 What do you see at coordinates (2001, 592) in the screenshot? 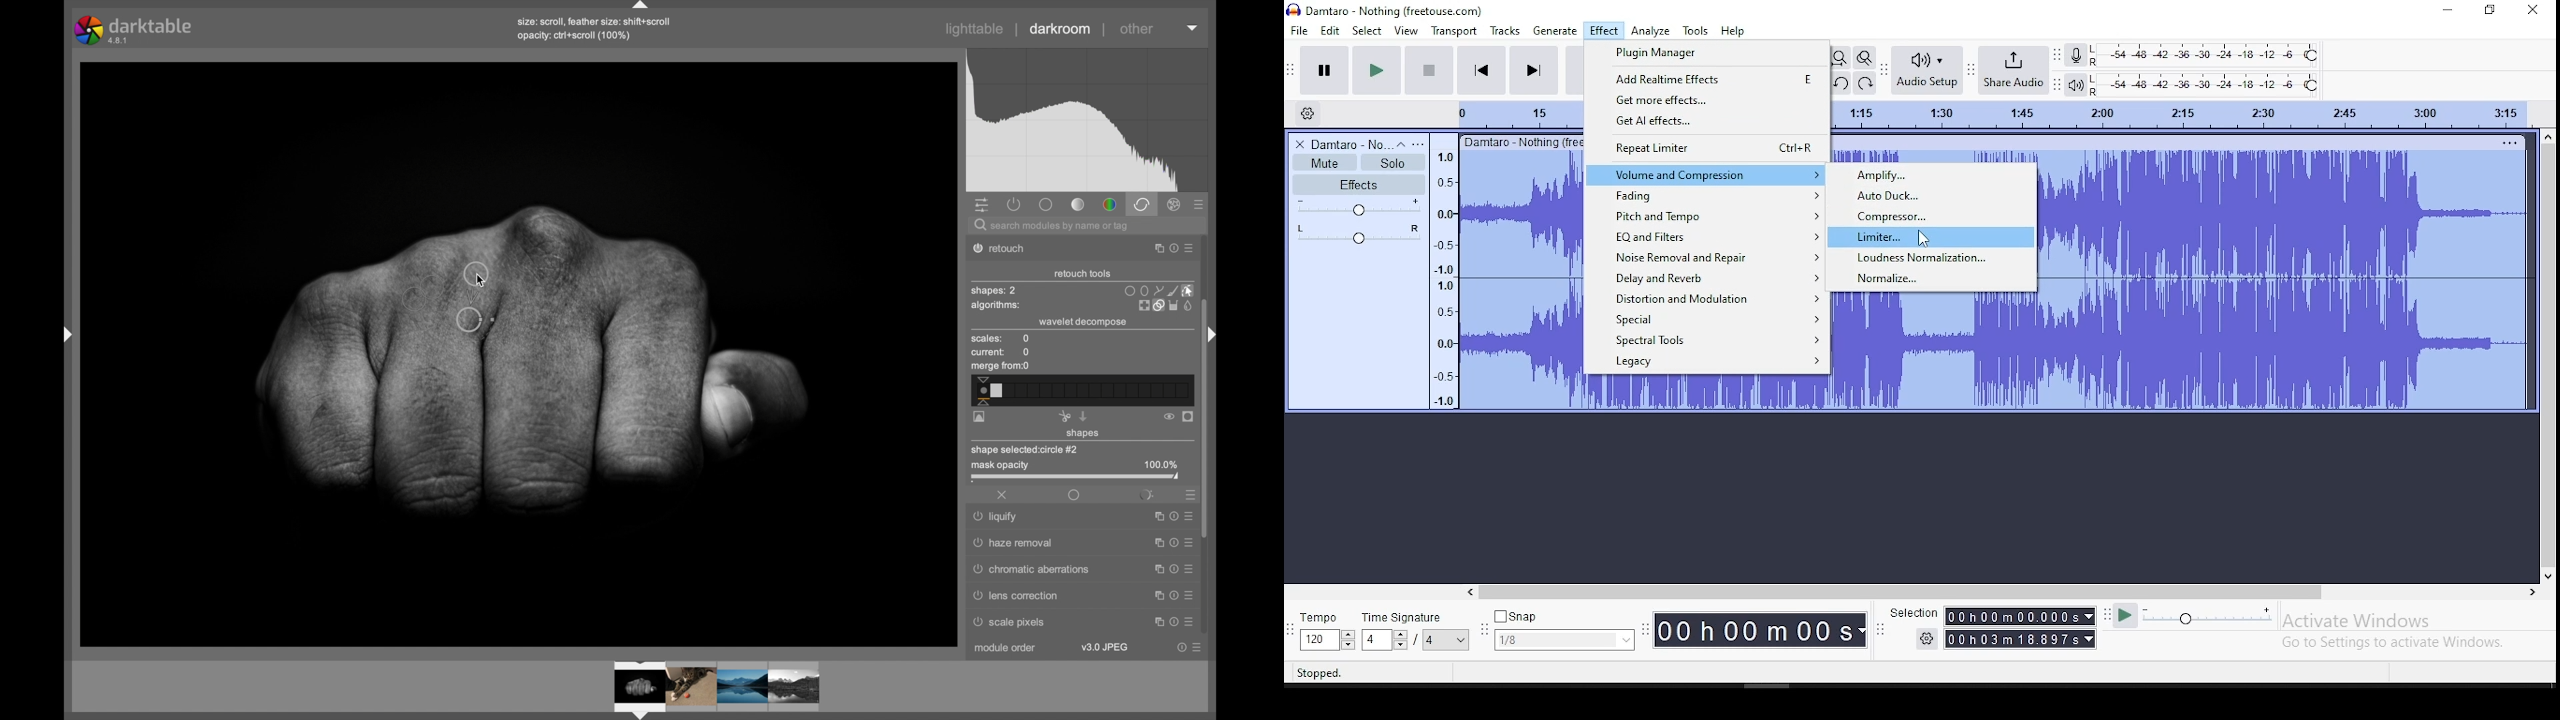
I see `scroll bar` at bounding box center [2001, 592].